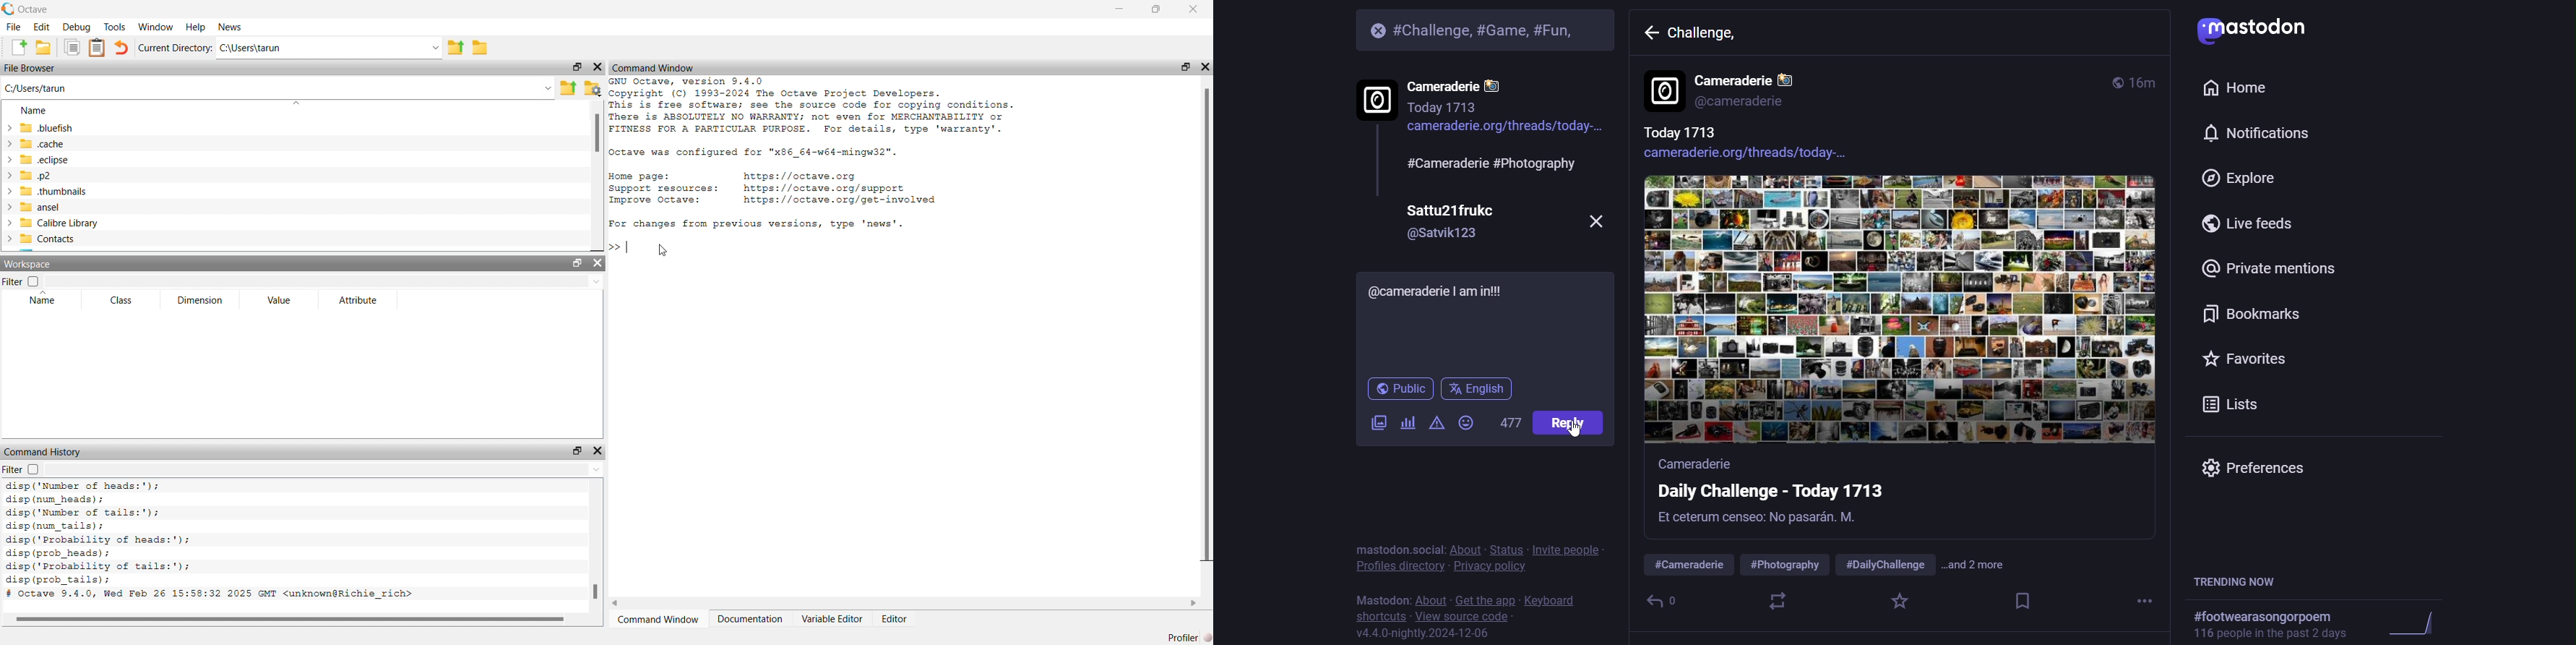 The image size is (2576, 672). Describe the element at coordinates (356, 301) in the screenshot. I see `Attribute` at that location.